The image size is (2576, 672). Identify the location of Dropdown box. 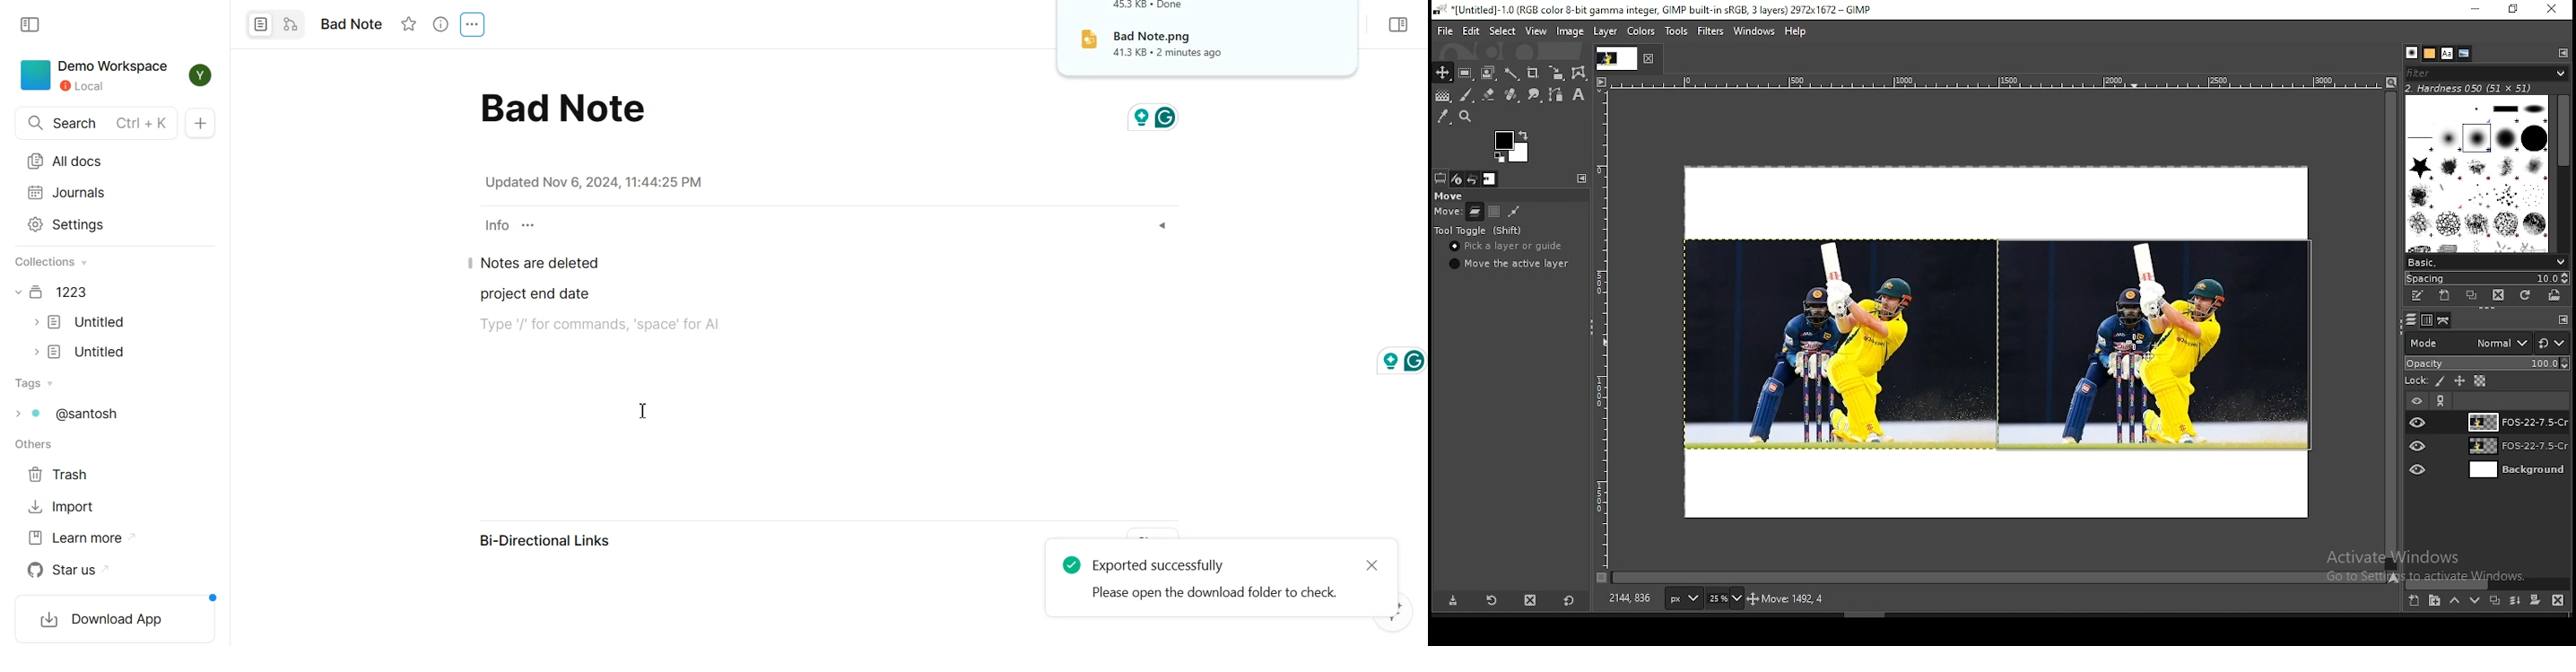
(1163, 226).